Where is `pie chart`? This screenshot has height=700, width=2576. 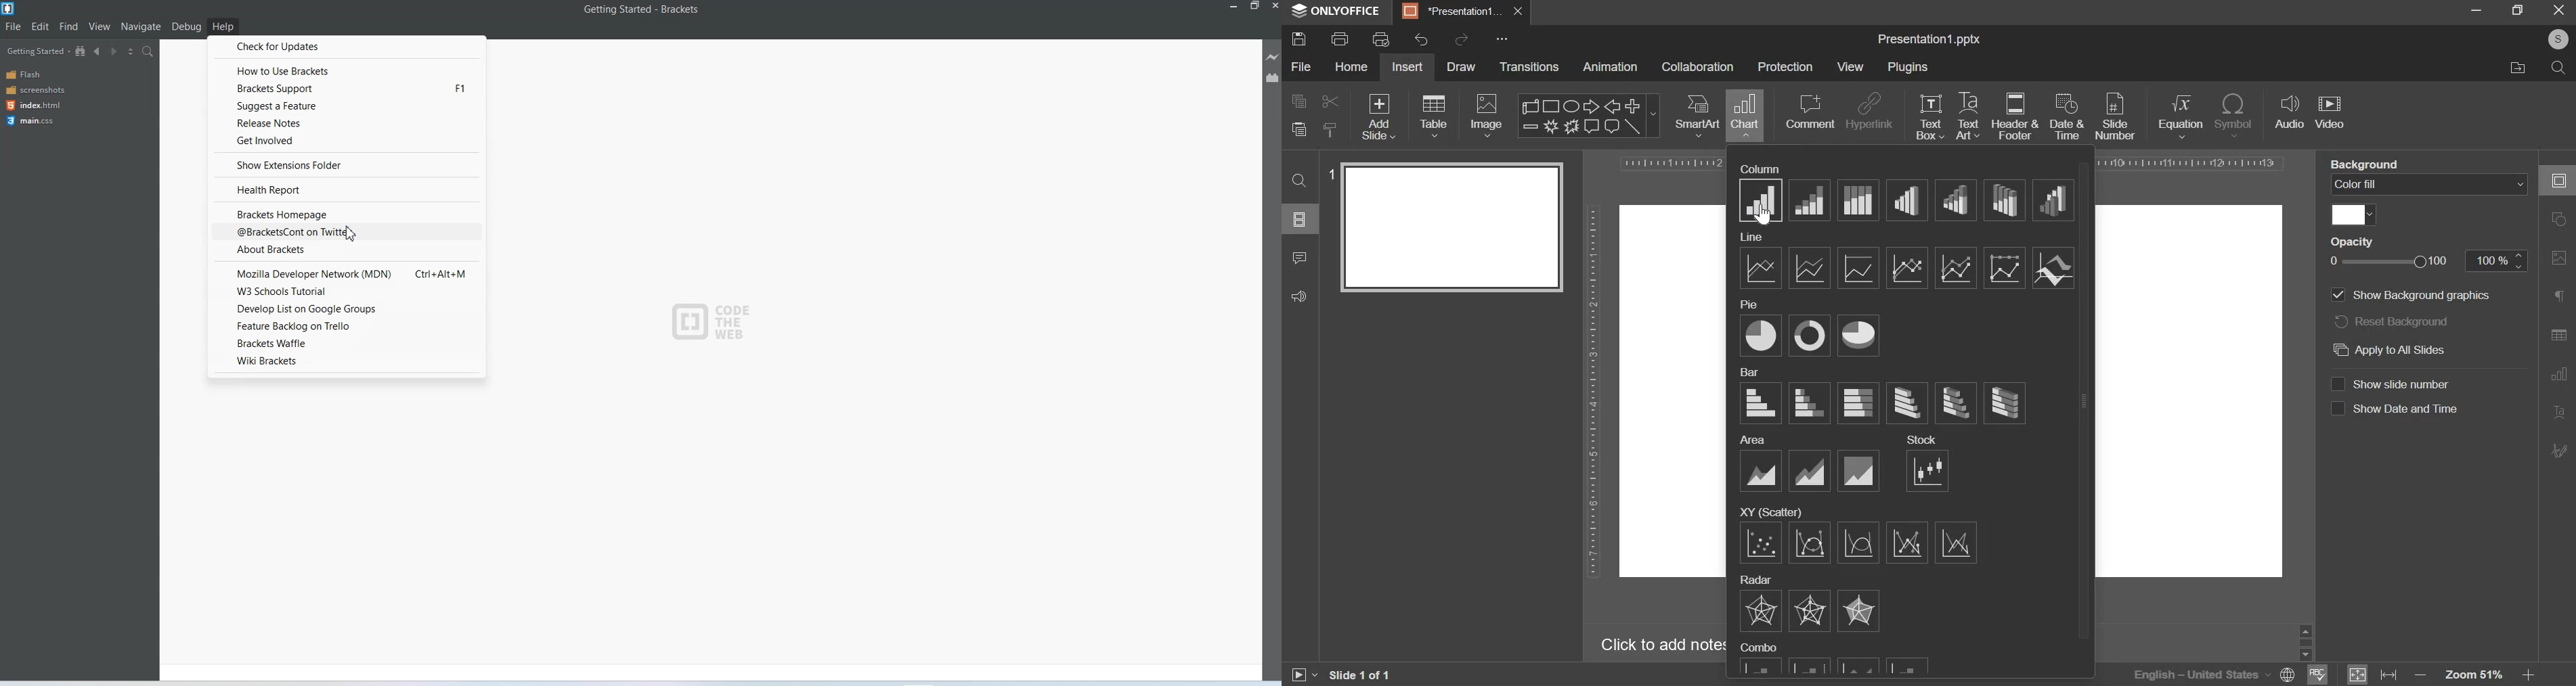 pie chart is located at coordinates (1809, 335).